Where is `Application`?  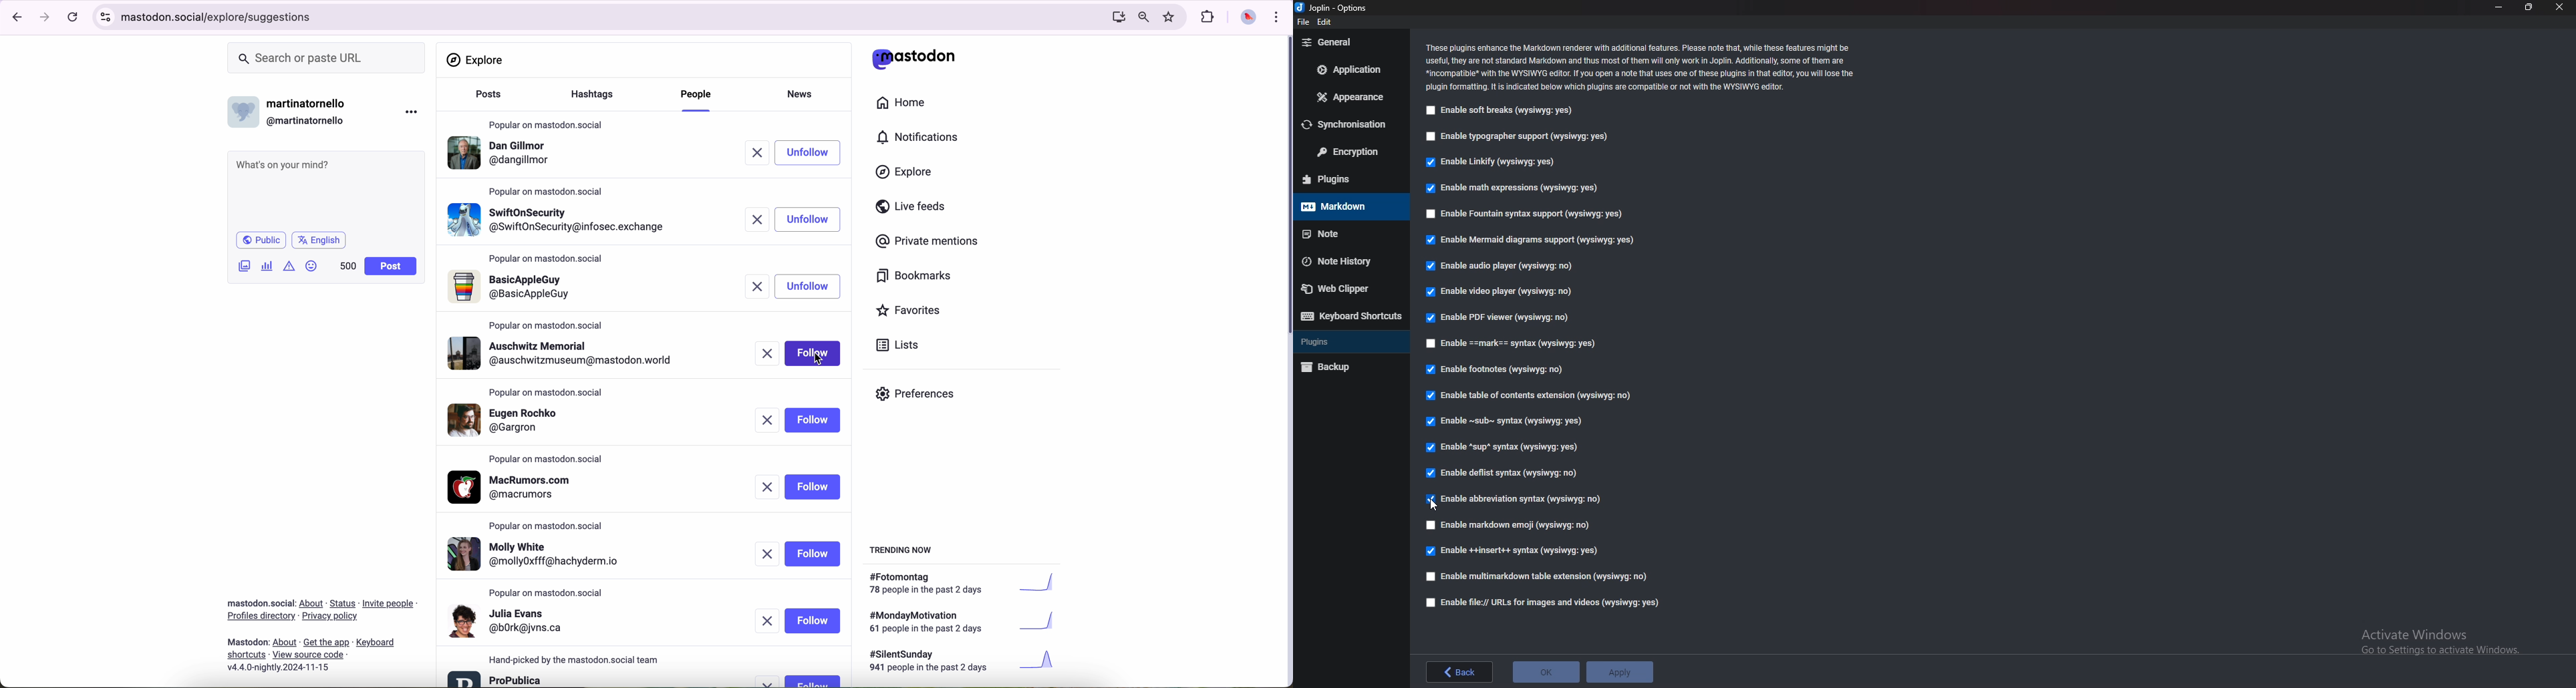 Application is located at coordinates (1350, 69).